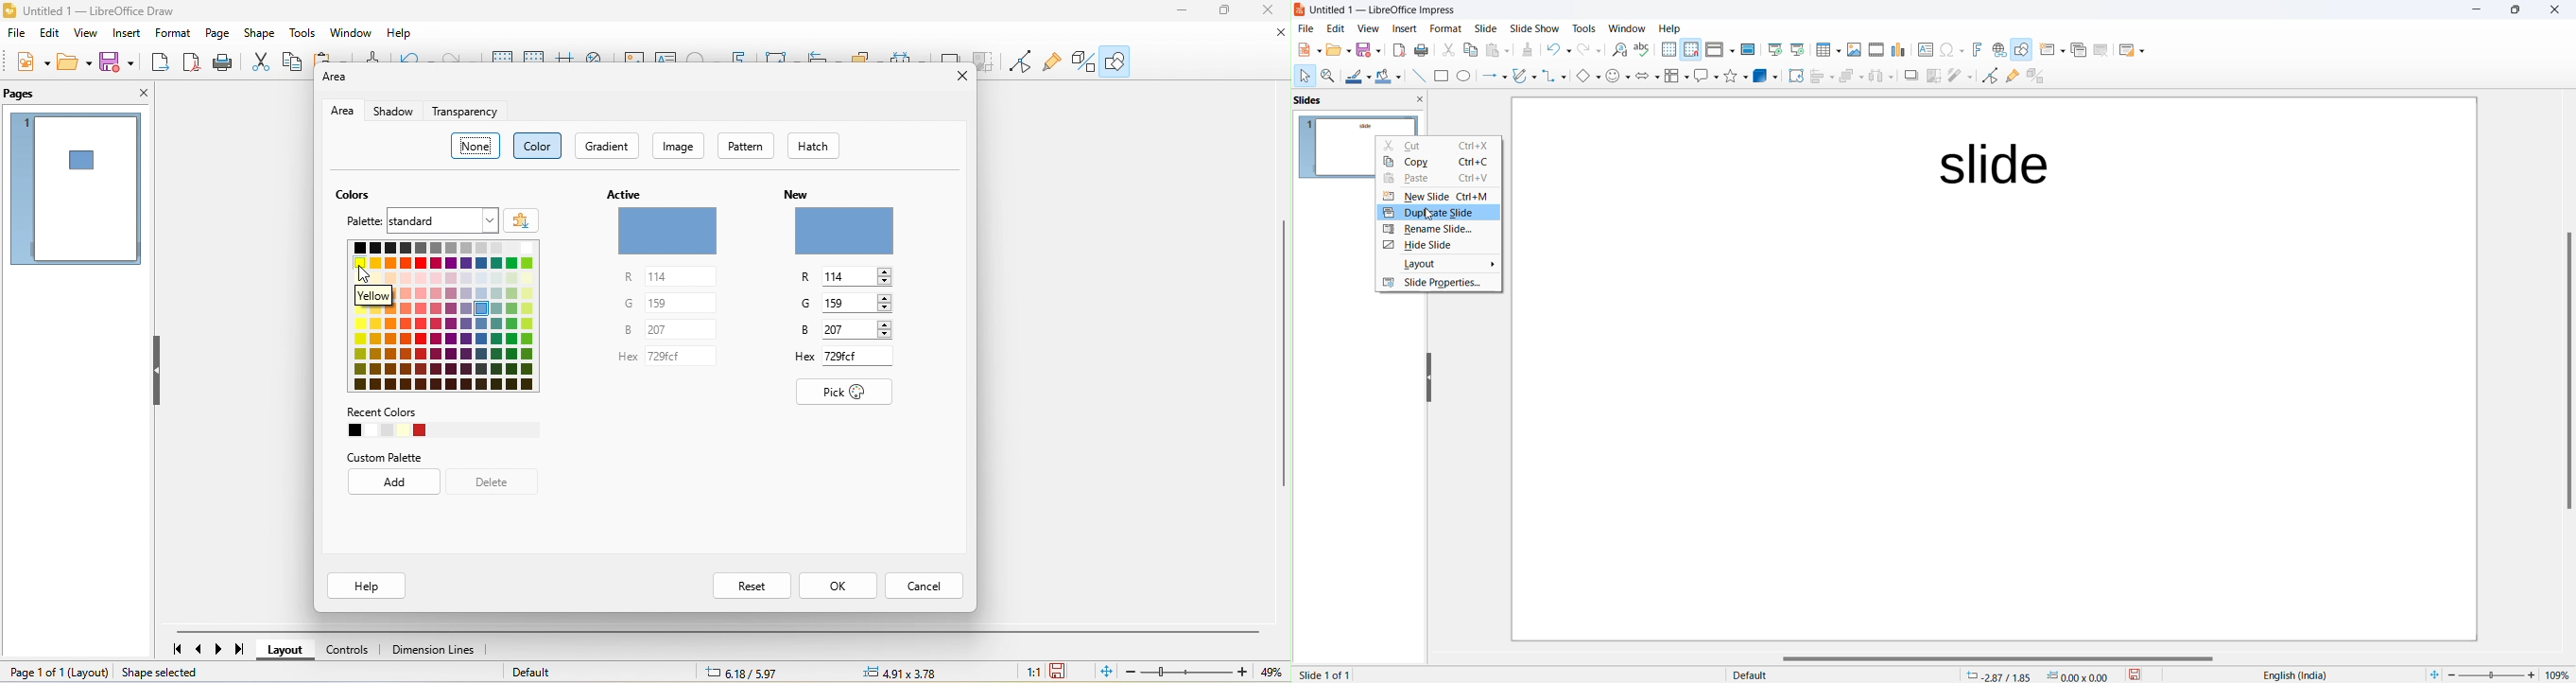  What do you see at coordinates (1932, 76) in the screenshot?
I see `crop image` at bounding box center [1932, 76].